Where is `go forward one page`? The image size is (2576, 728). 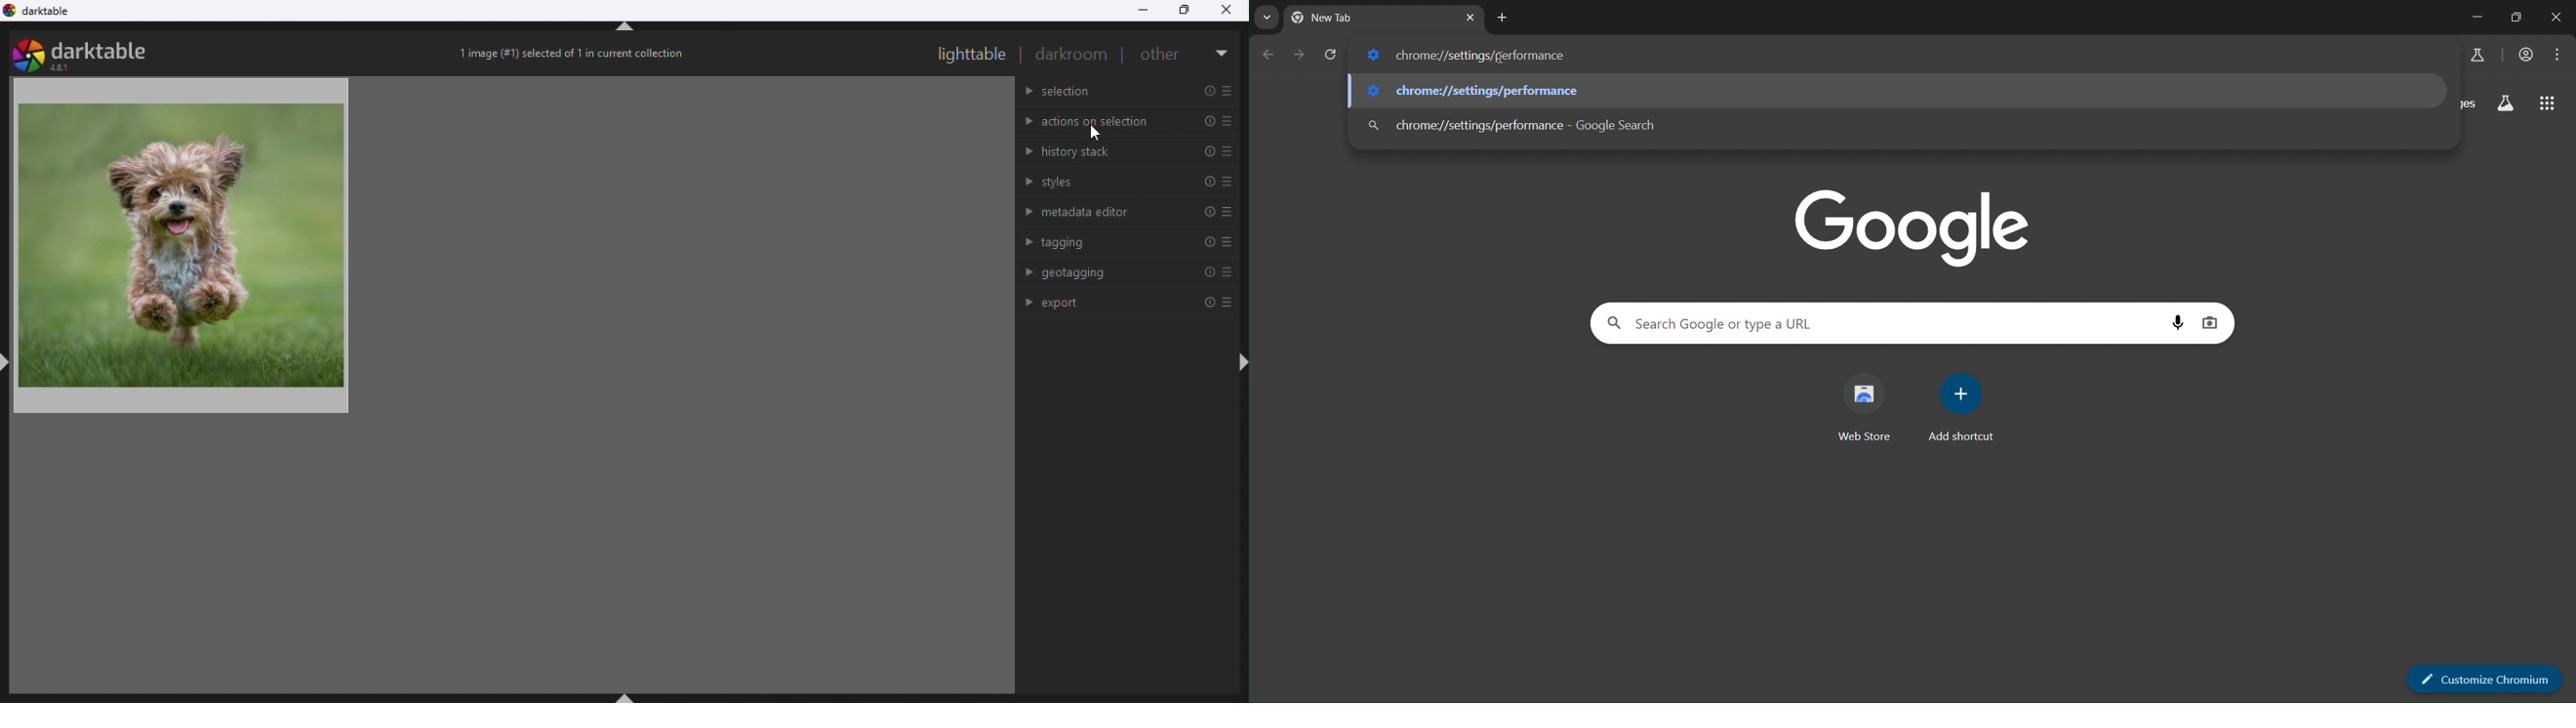 go forward one page is located at coordinates (1302, 55).